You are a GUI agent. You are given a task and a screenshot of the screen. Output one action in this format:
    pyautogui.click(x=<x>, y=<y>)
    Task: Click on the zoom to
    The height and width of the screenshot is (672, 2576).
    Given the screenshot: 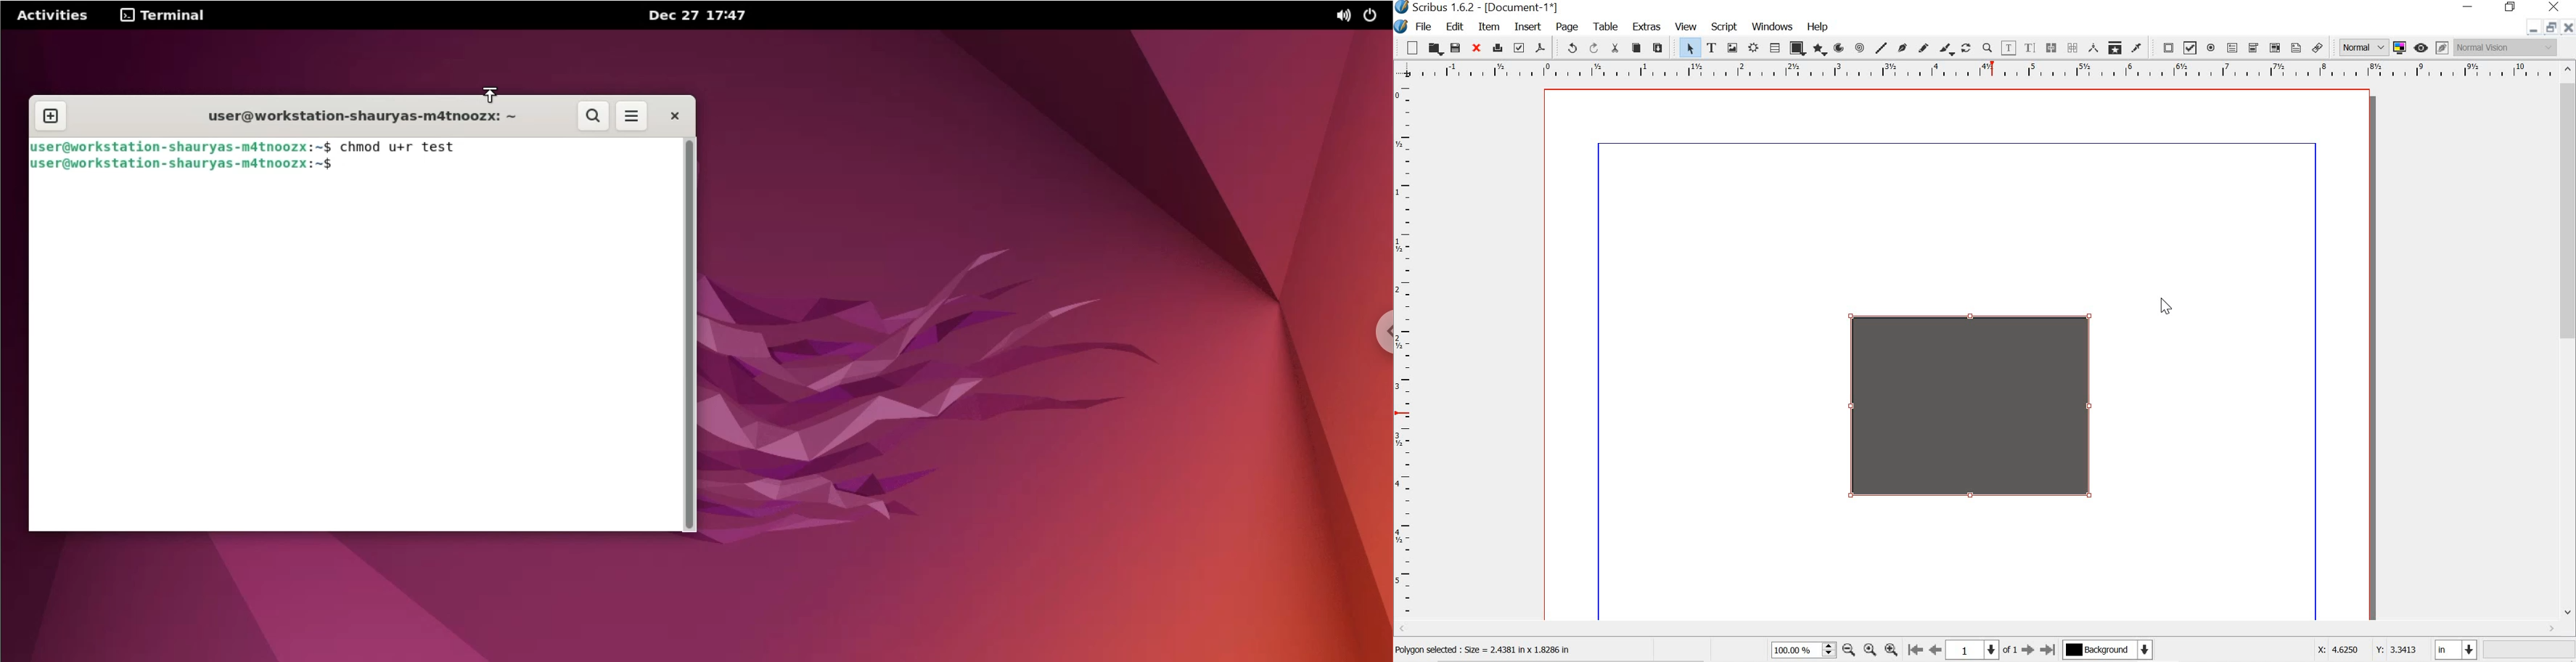 What is the action you would take?
    pyautogui.click(x=1869, y=650)
    